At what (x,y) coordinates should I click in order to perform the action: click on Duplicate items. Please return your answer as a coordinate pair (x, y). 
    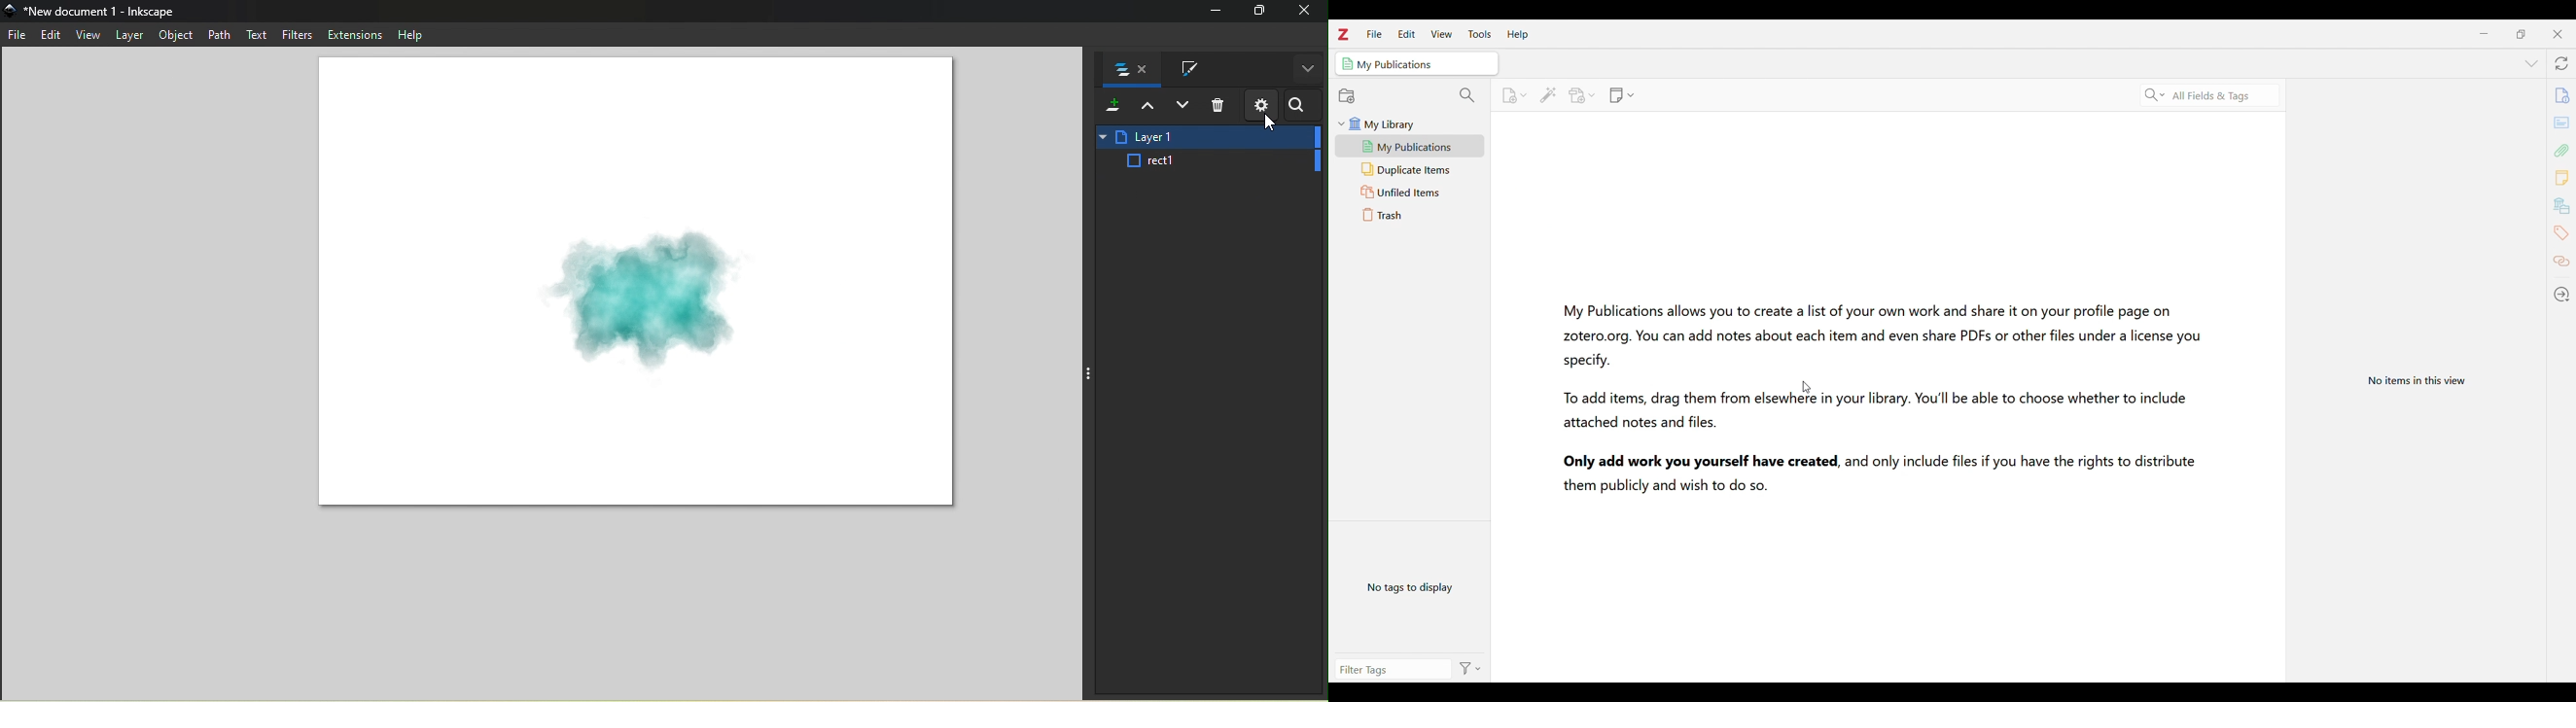
    Looking at the image, I should click on (1411, 170).